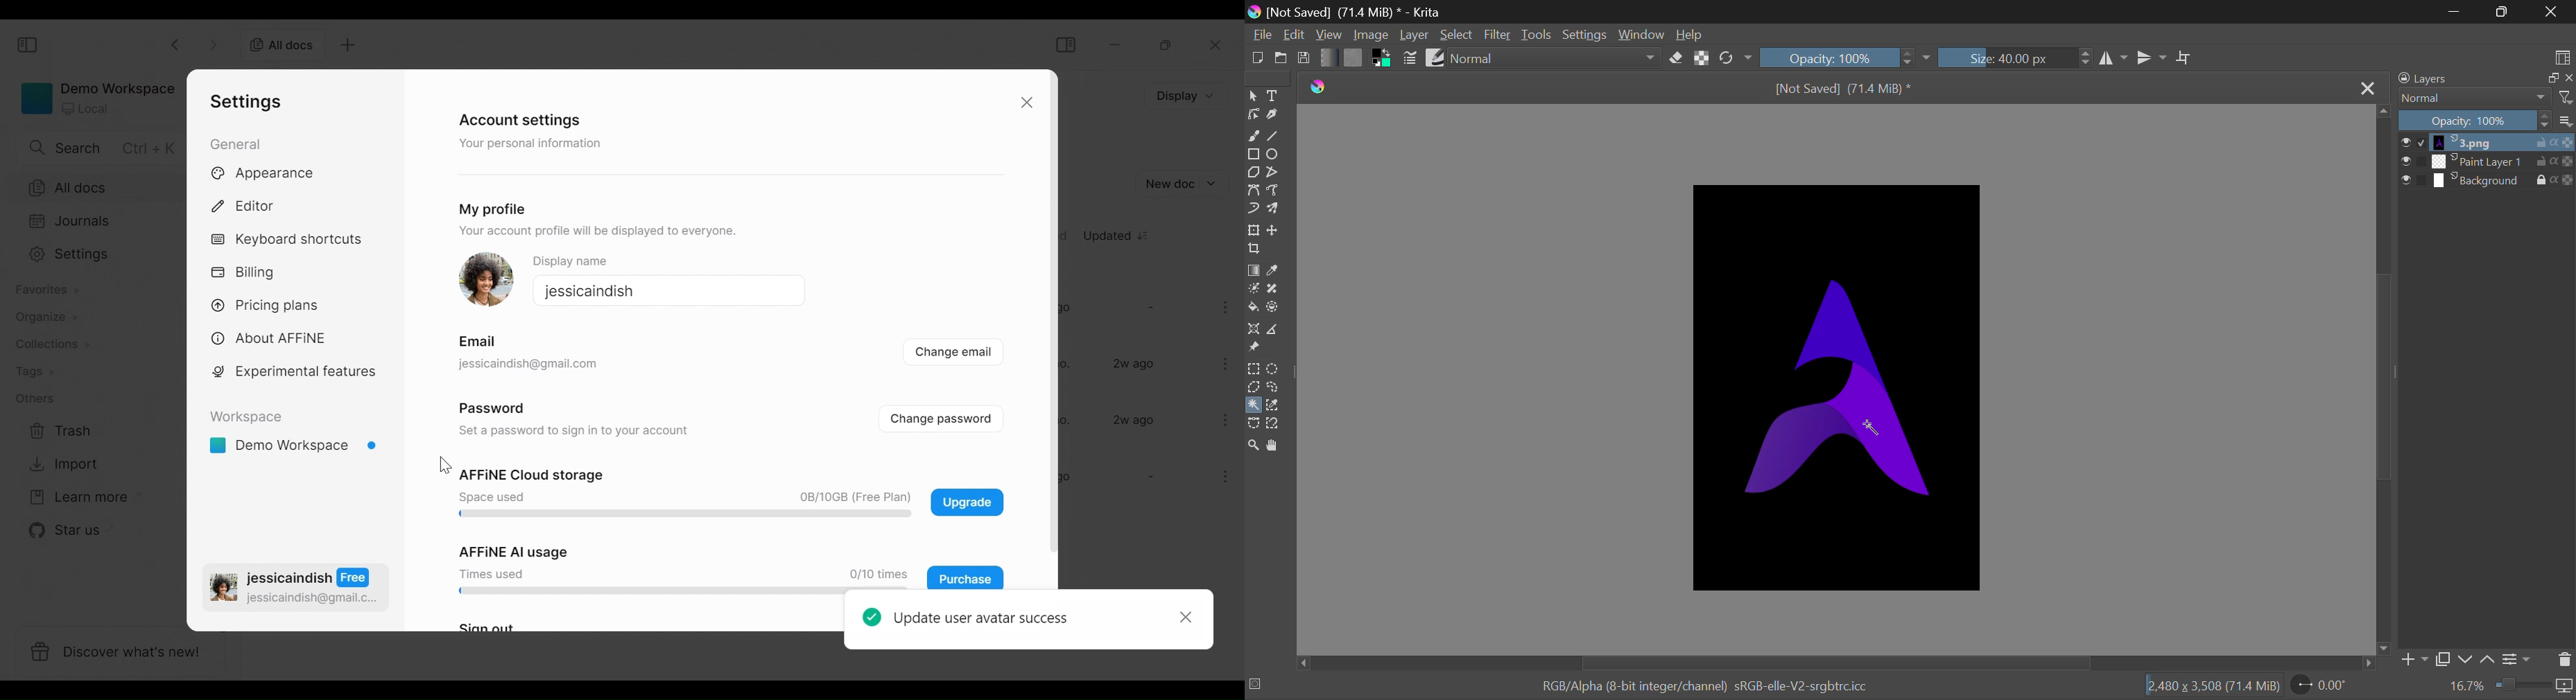  What do you see at coordinates (874, 574) in the screenshot?
I see `0/10 times` at bounding box center [874, 574].